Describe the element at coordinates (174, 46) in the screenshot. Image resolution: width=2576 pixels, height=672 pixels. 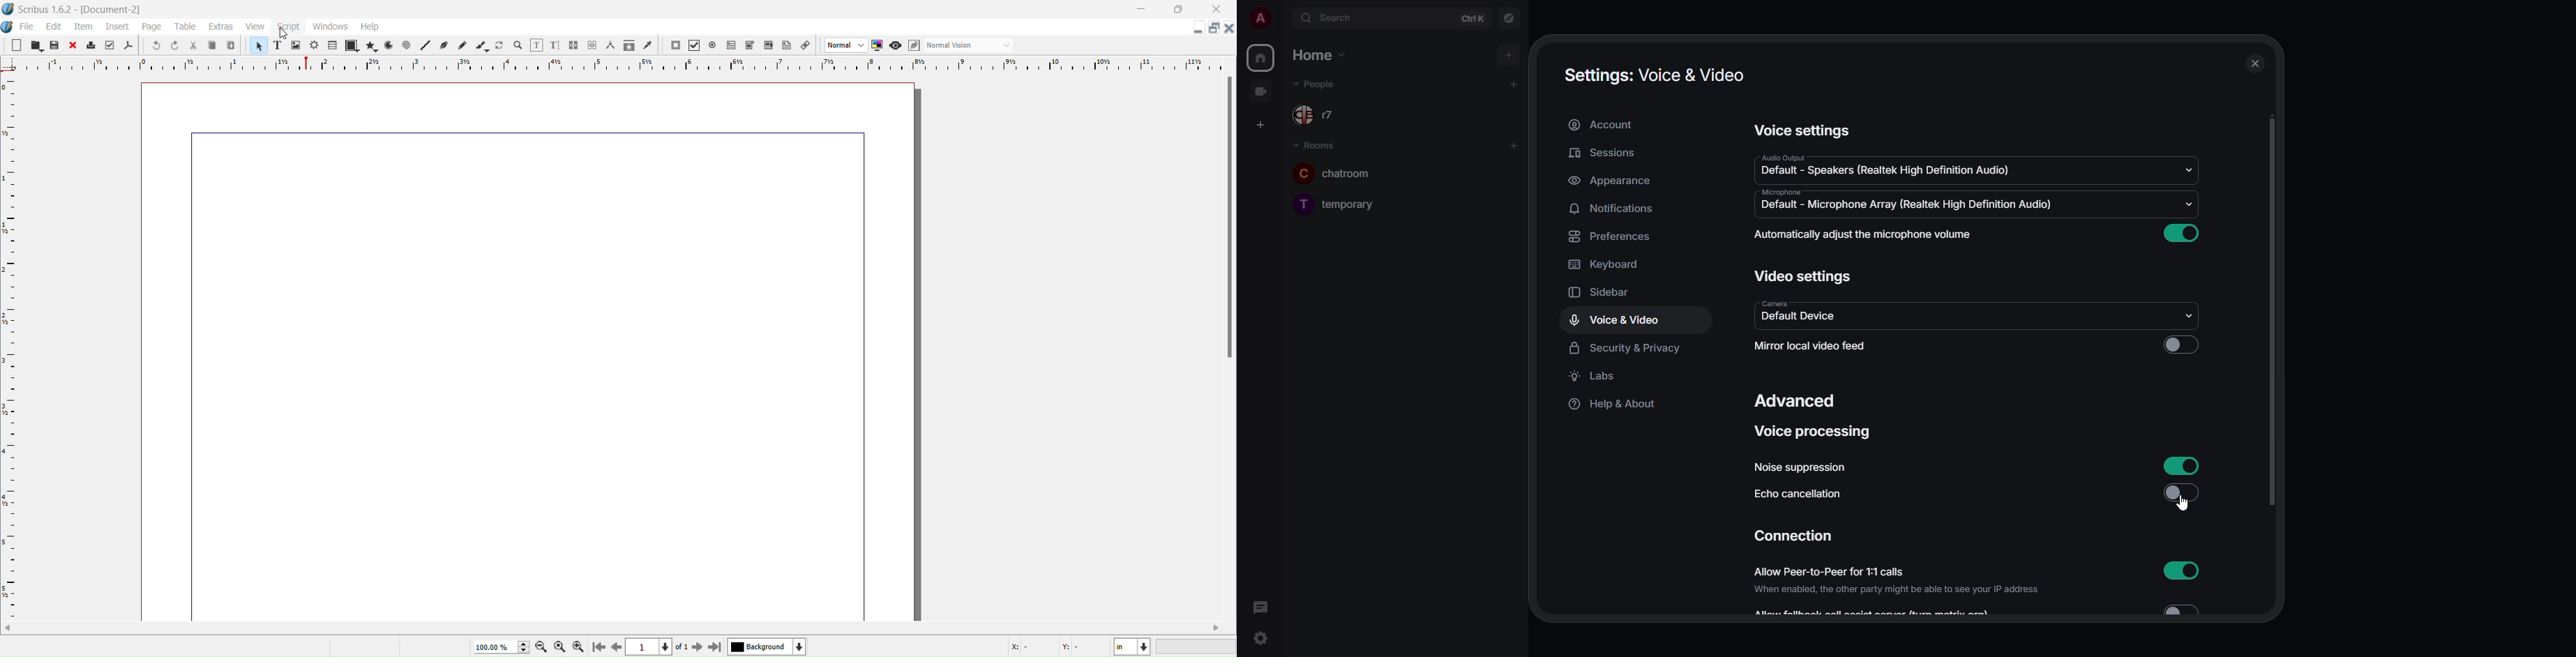
I see `Redo` at that location.